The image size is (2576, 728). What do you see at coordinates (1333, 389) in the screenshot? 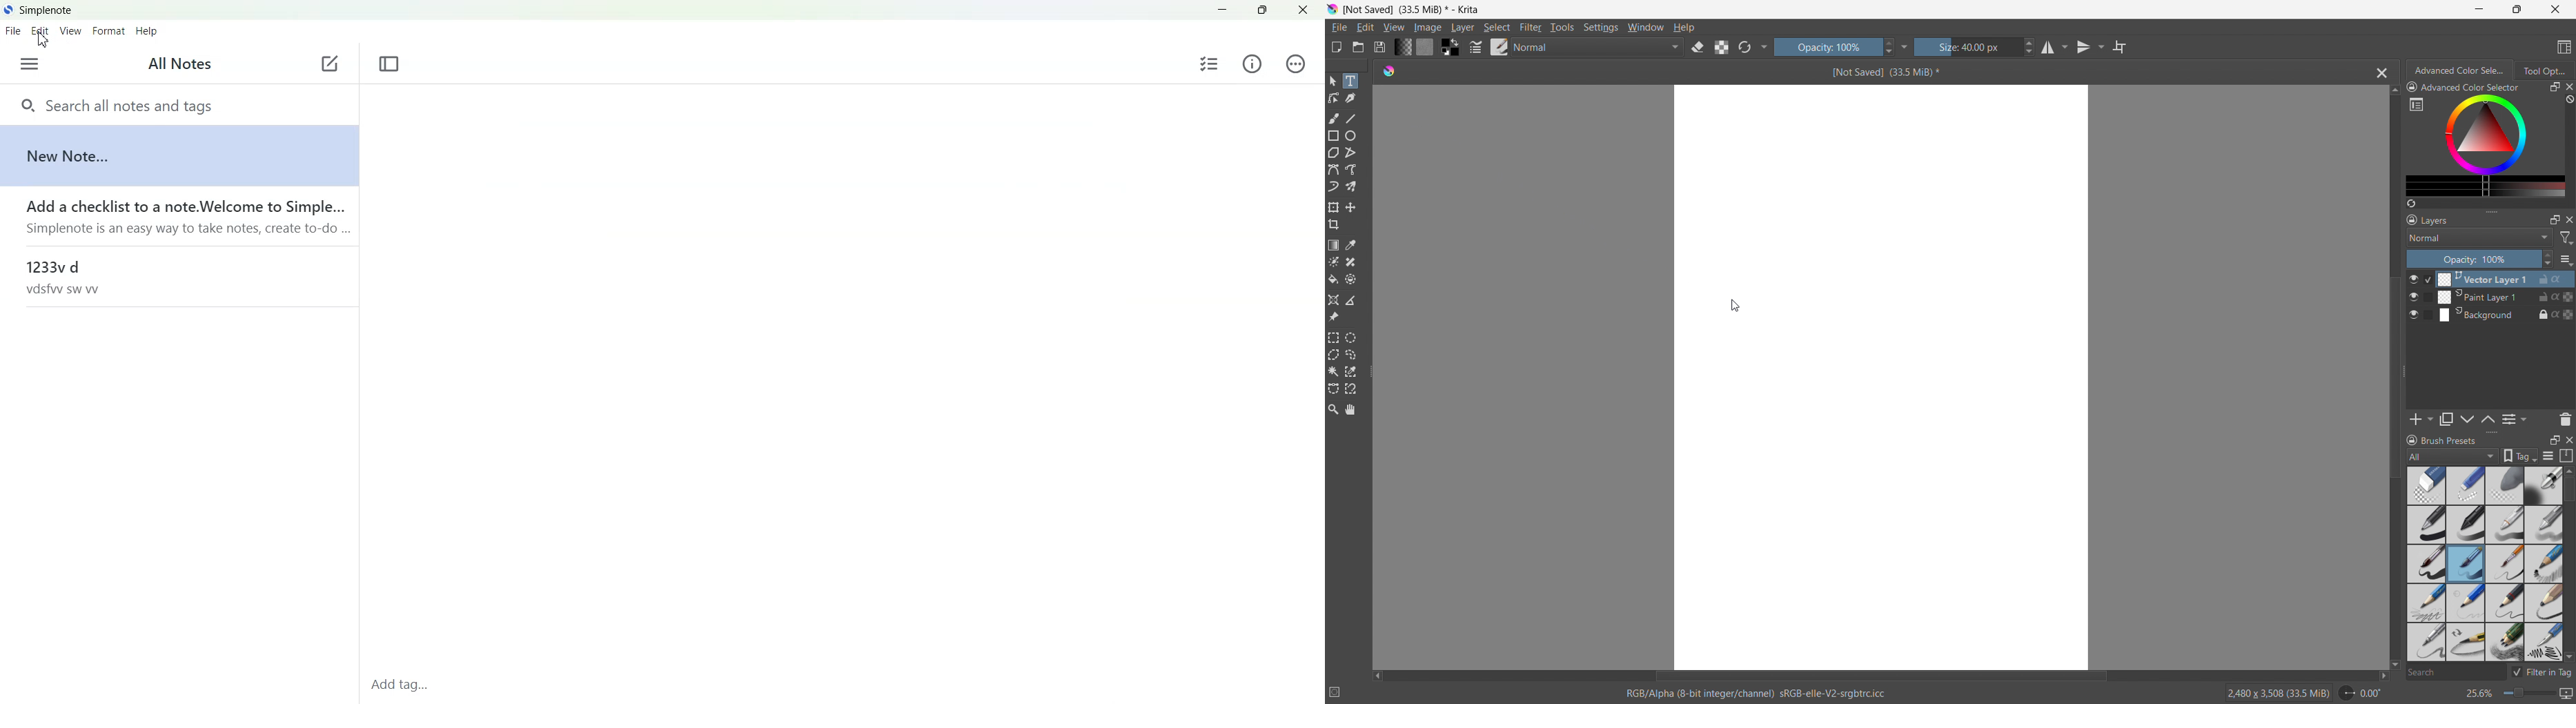
I see `bezier curve selection tool` at bounding box center [1333, 389].